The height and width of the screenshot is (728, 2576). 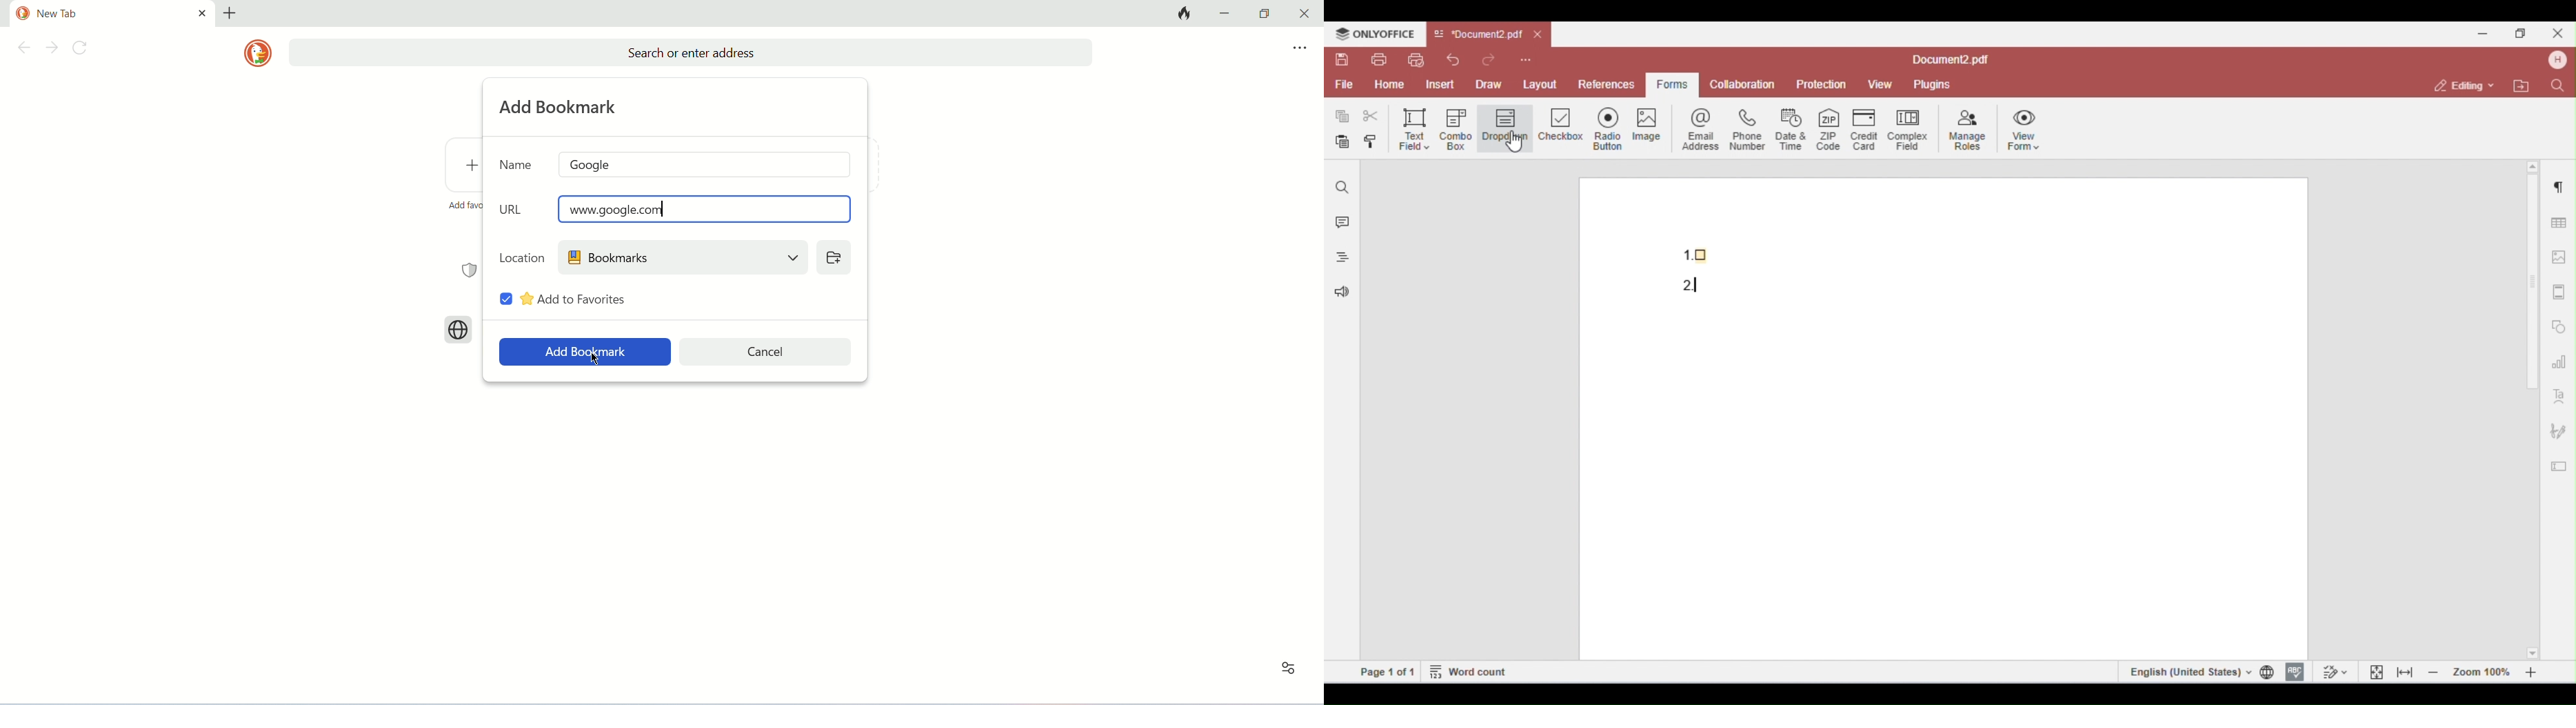 I want to click on google, so click(x=706, y=164).